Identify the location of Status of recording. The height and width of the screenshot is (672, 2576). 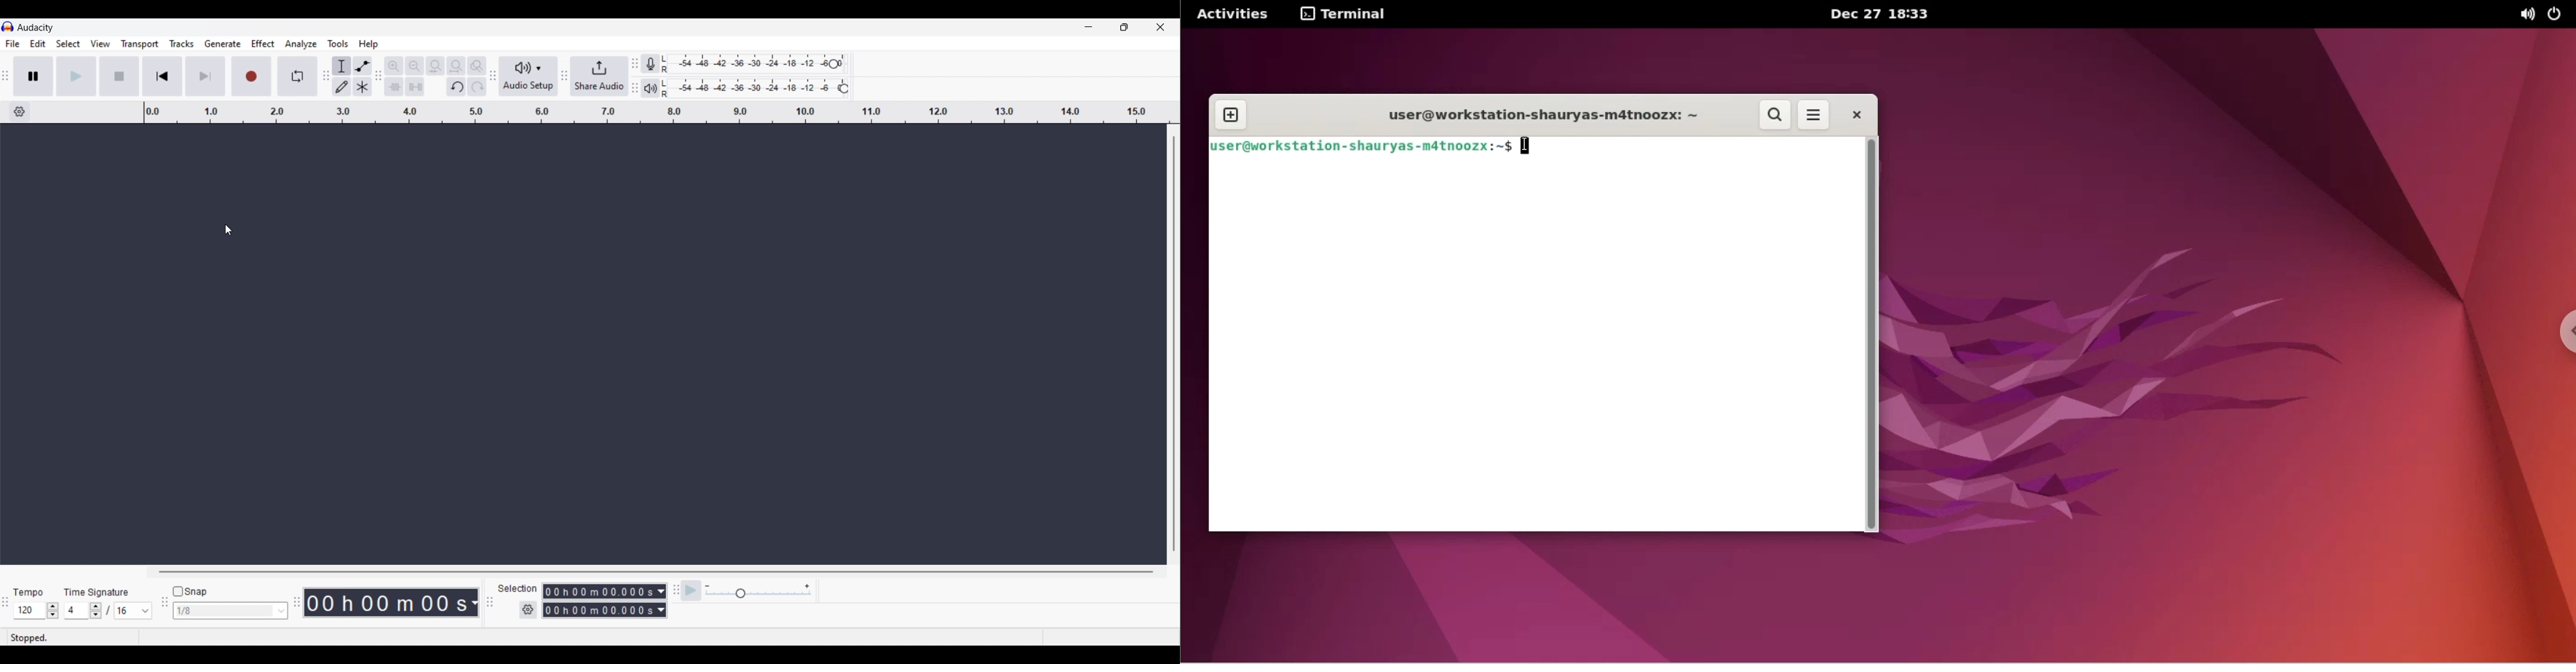
(72, 638).